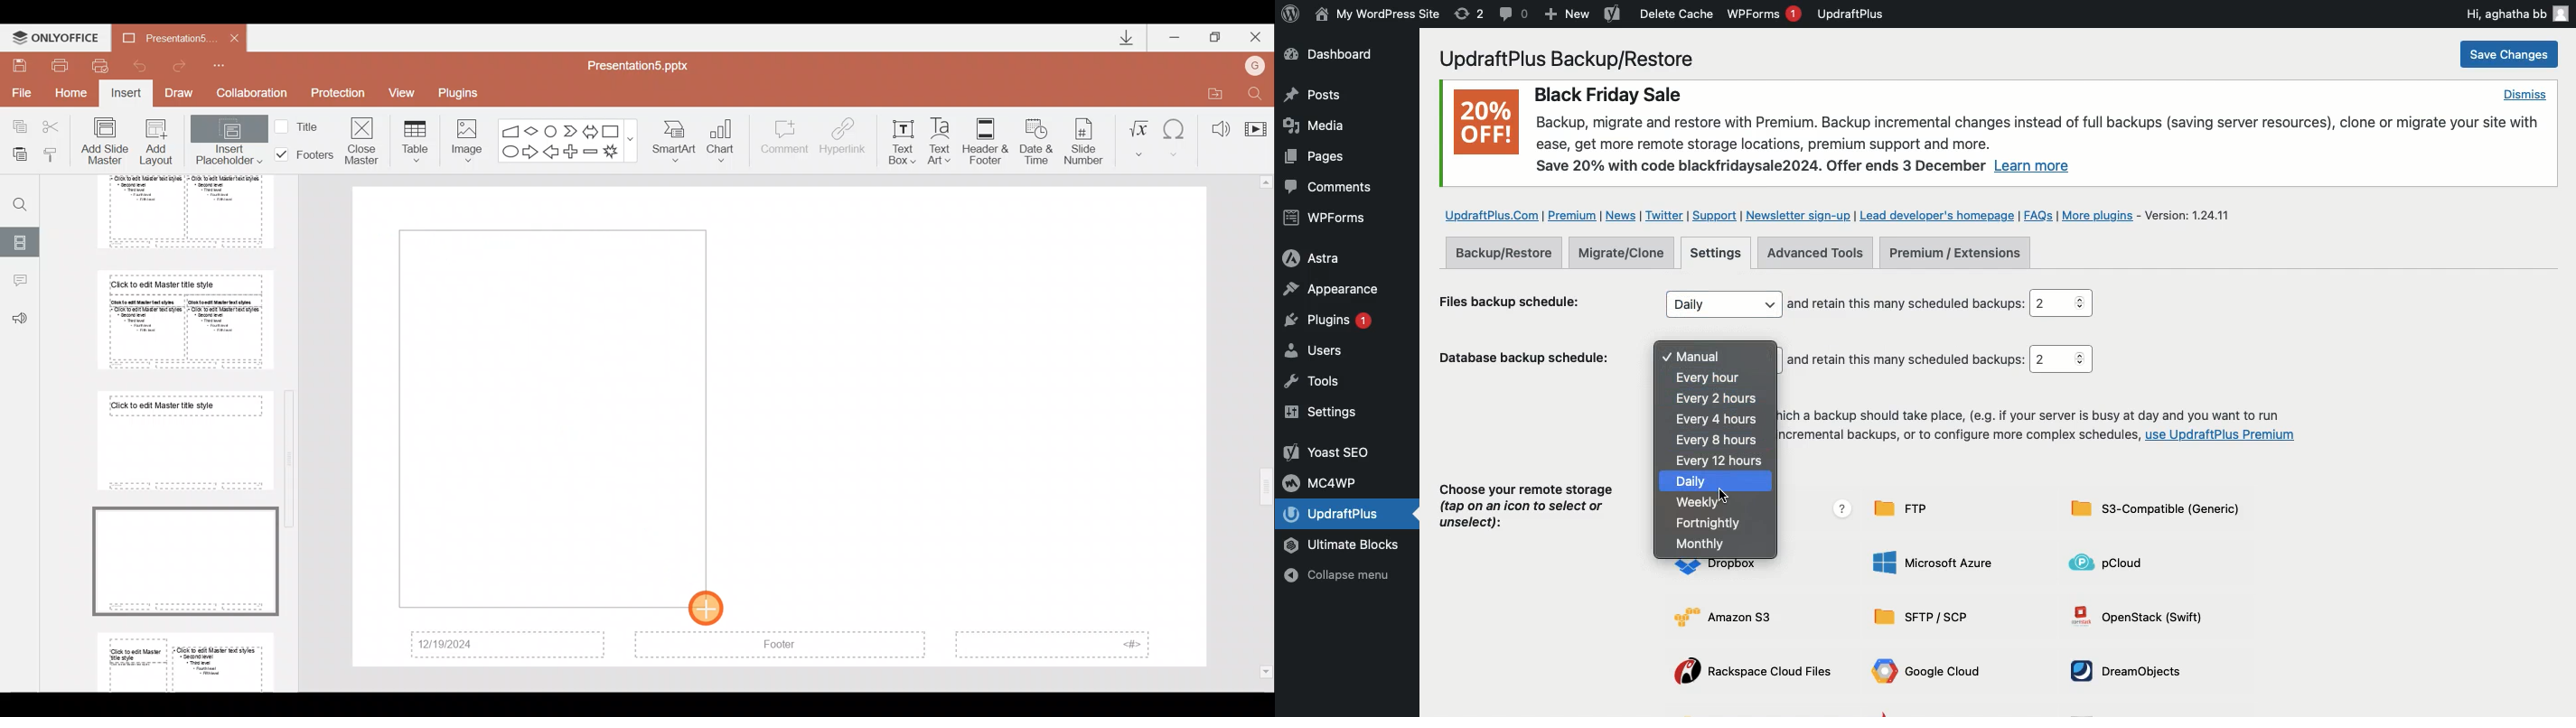 The width and height of the screenshot is (2576, 728). What do you see at coordinates (612, 129) in the screenshot?
I see `Rectangle` at bounding box center [612, 129].